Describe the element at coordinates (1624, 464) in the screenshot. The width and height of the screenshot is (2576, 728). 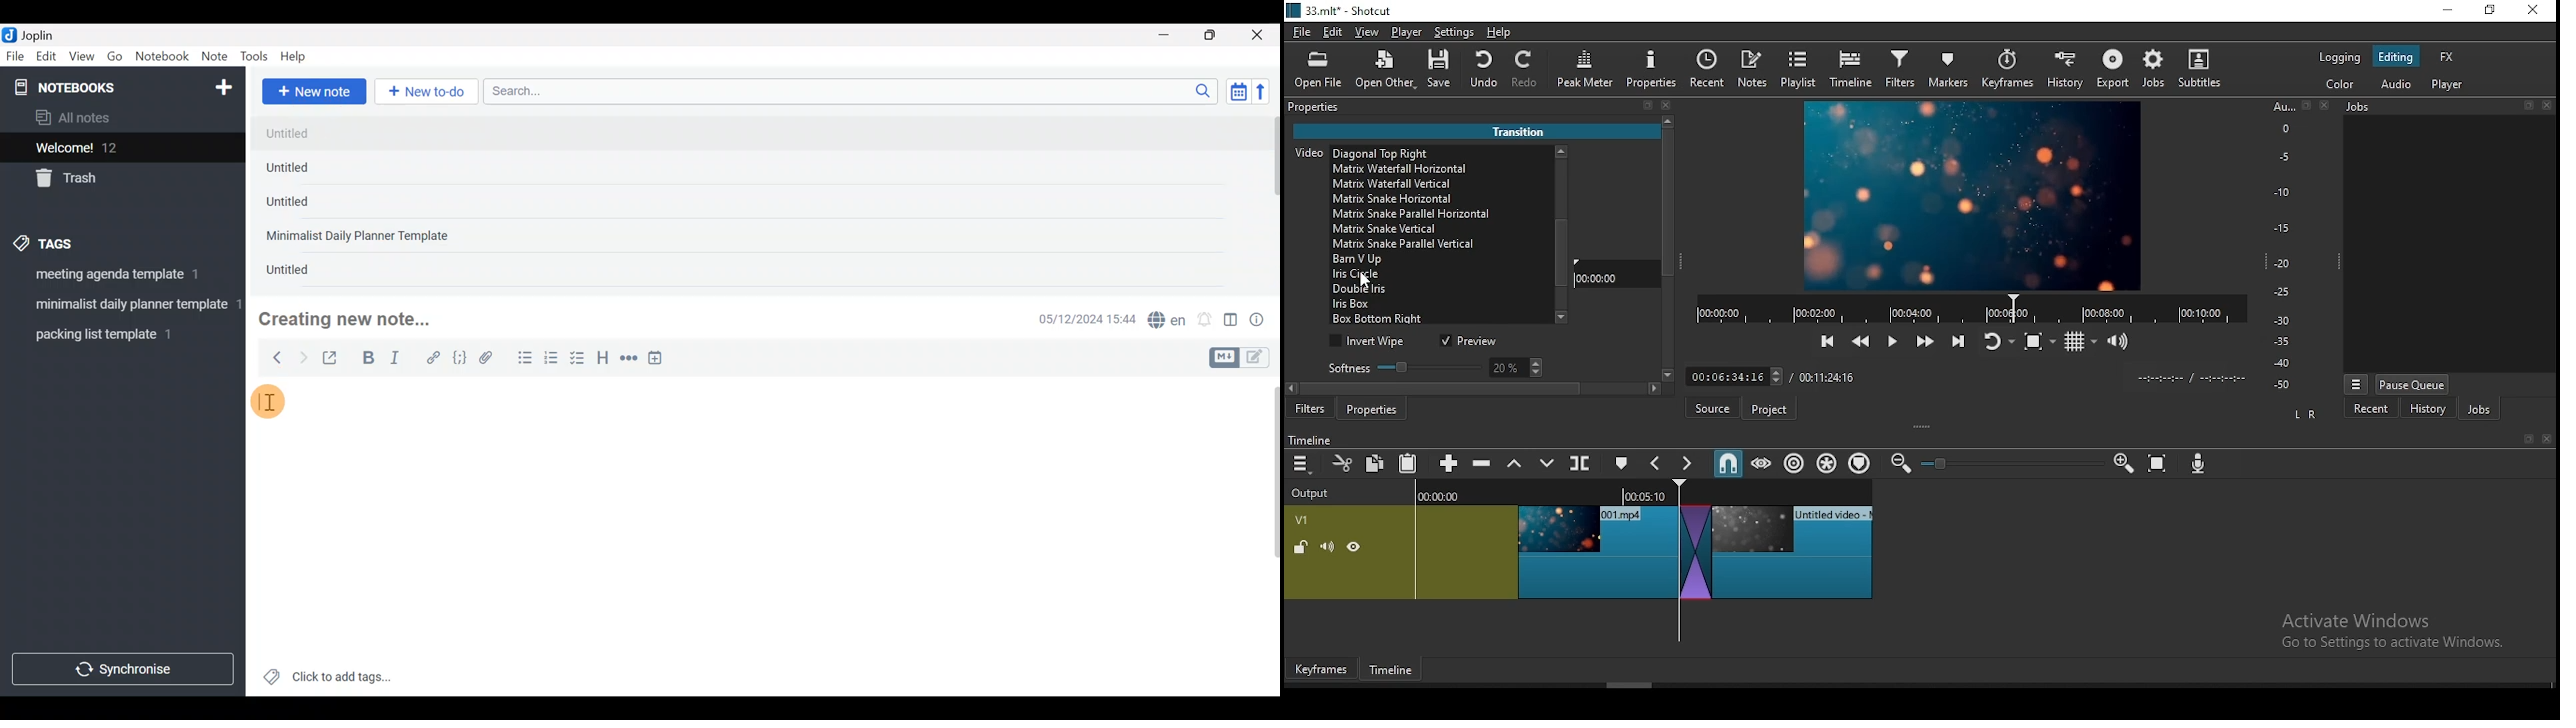
I see `create/edit marker` at that location.